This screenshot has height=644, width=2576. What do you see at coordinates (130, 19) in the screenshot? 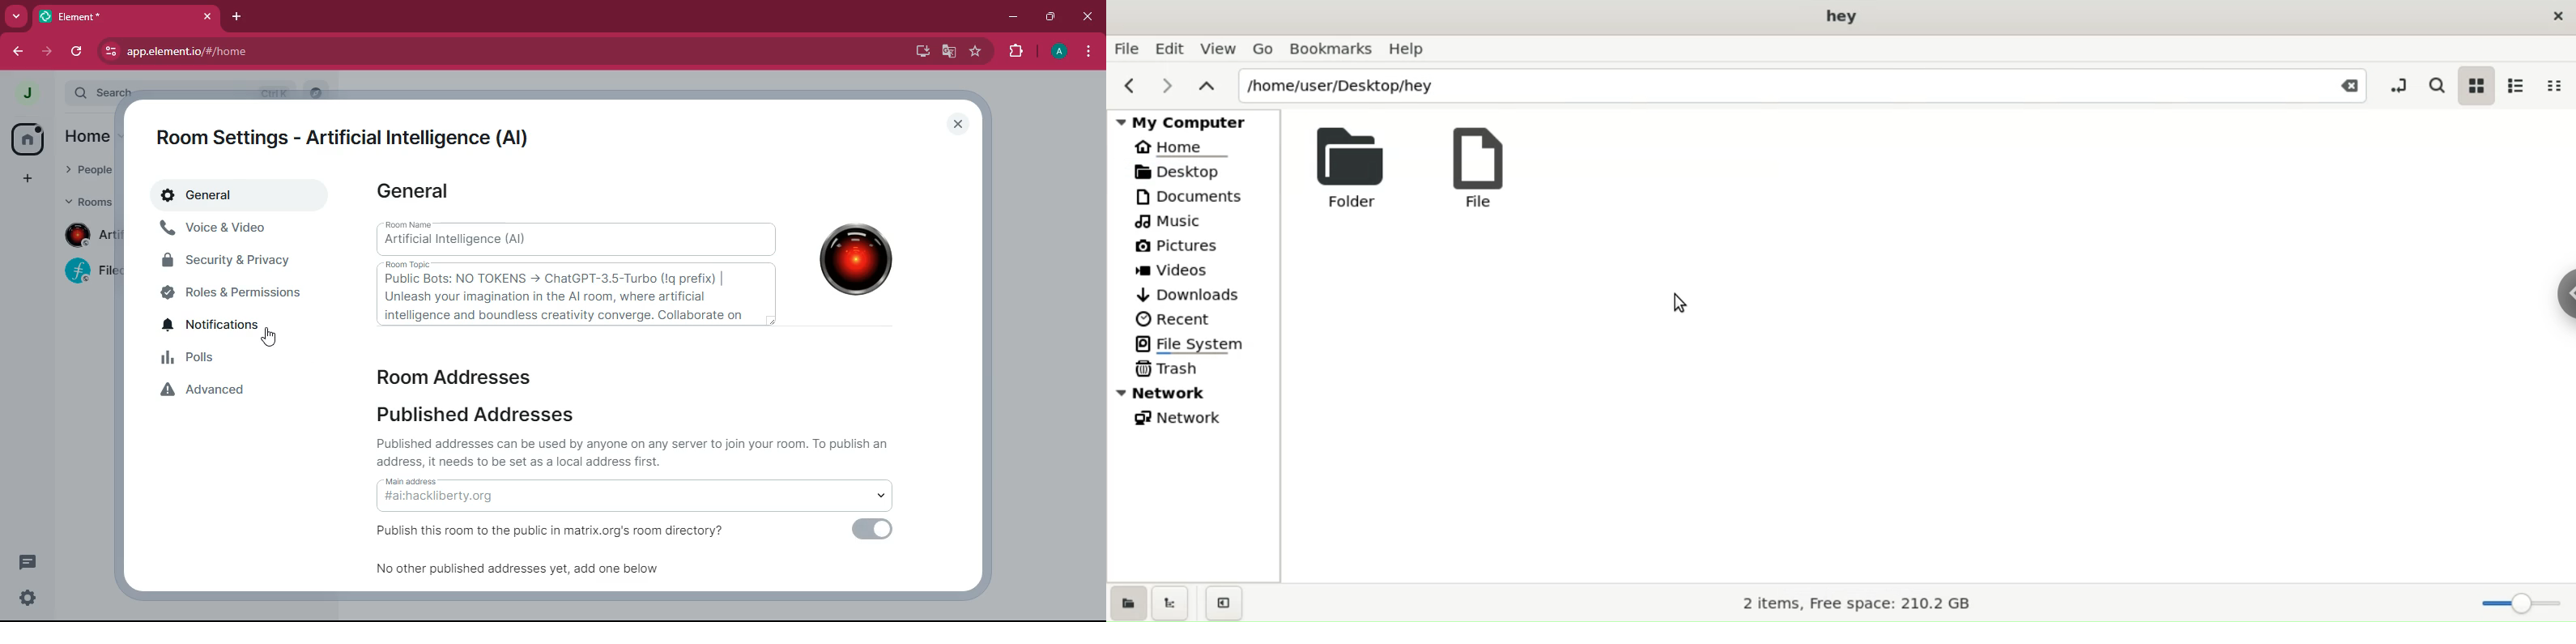
I see `tab` at bounding box center [130, 19].